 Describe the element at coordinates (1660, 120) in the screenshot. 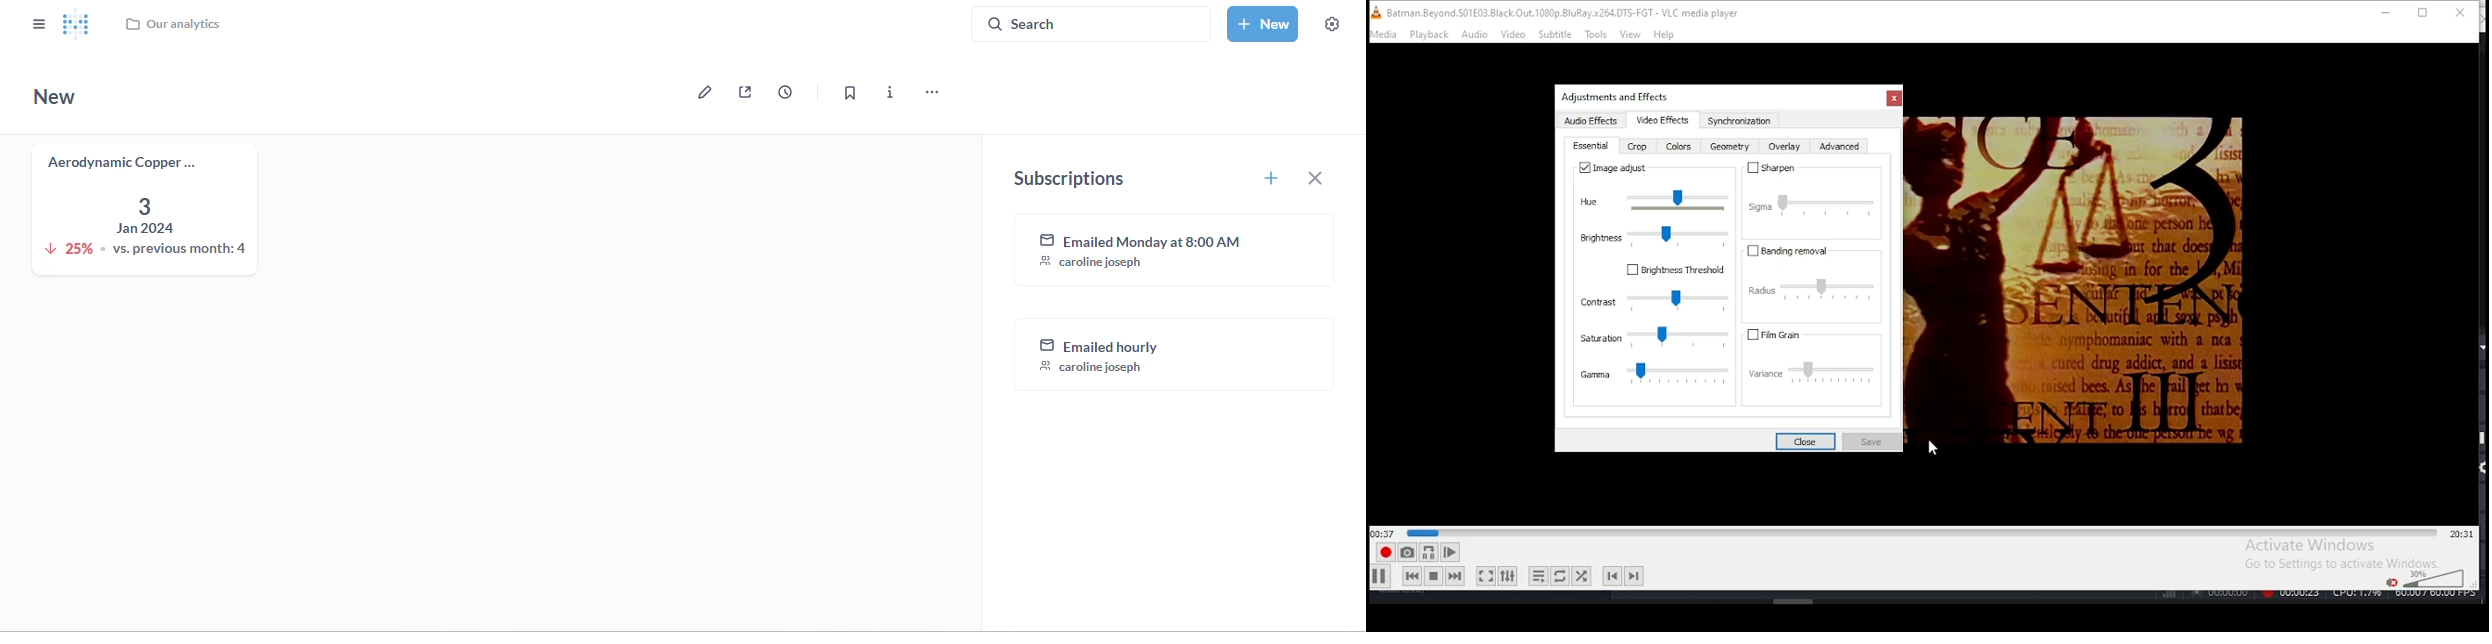

I see `video effects` at that location.